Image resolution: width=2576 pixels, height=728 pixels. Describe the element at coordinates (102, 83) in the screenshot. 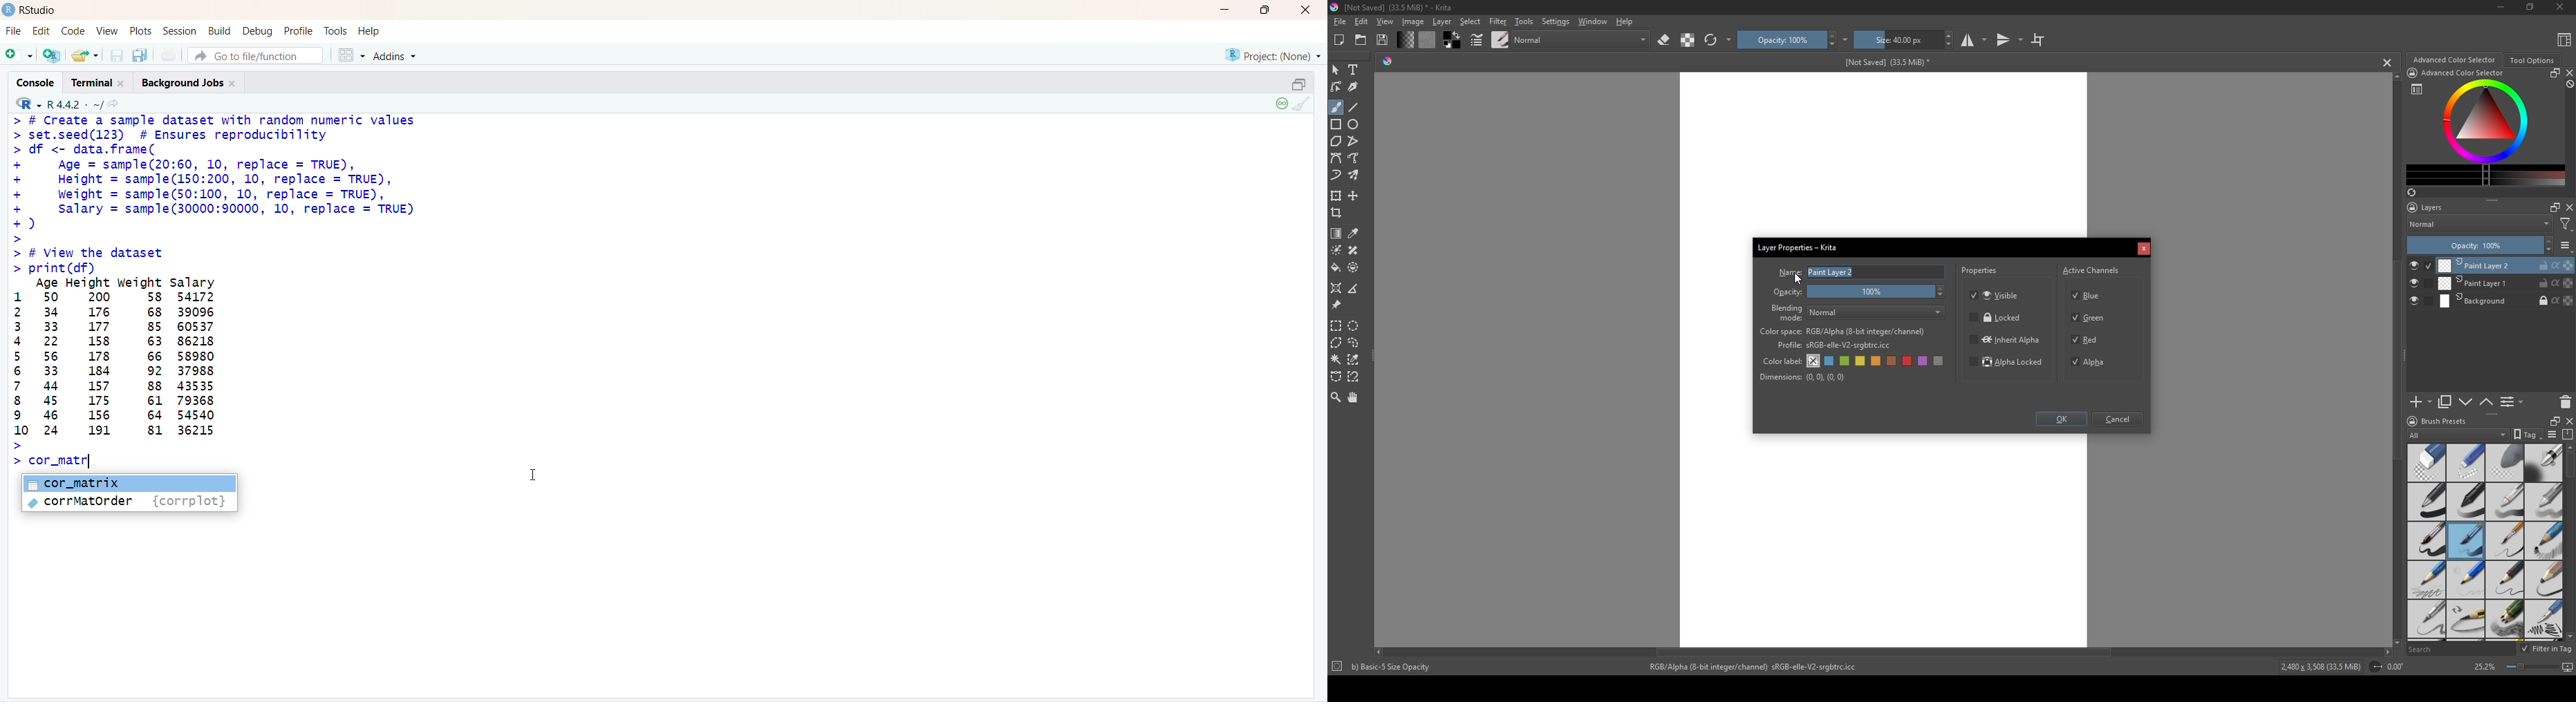

I see `Terminal` at that location.